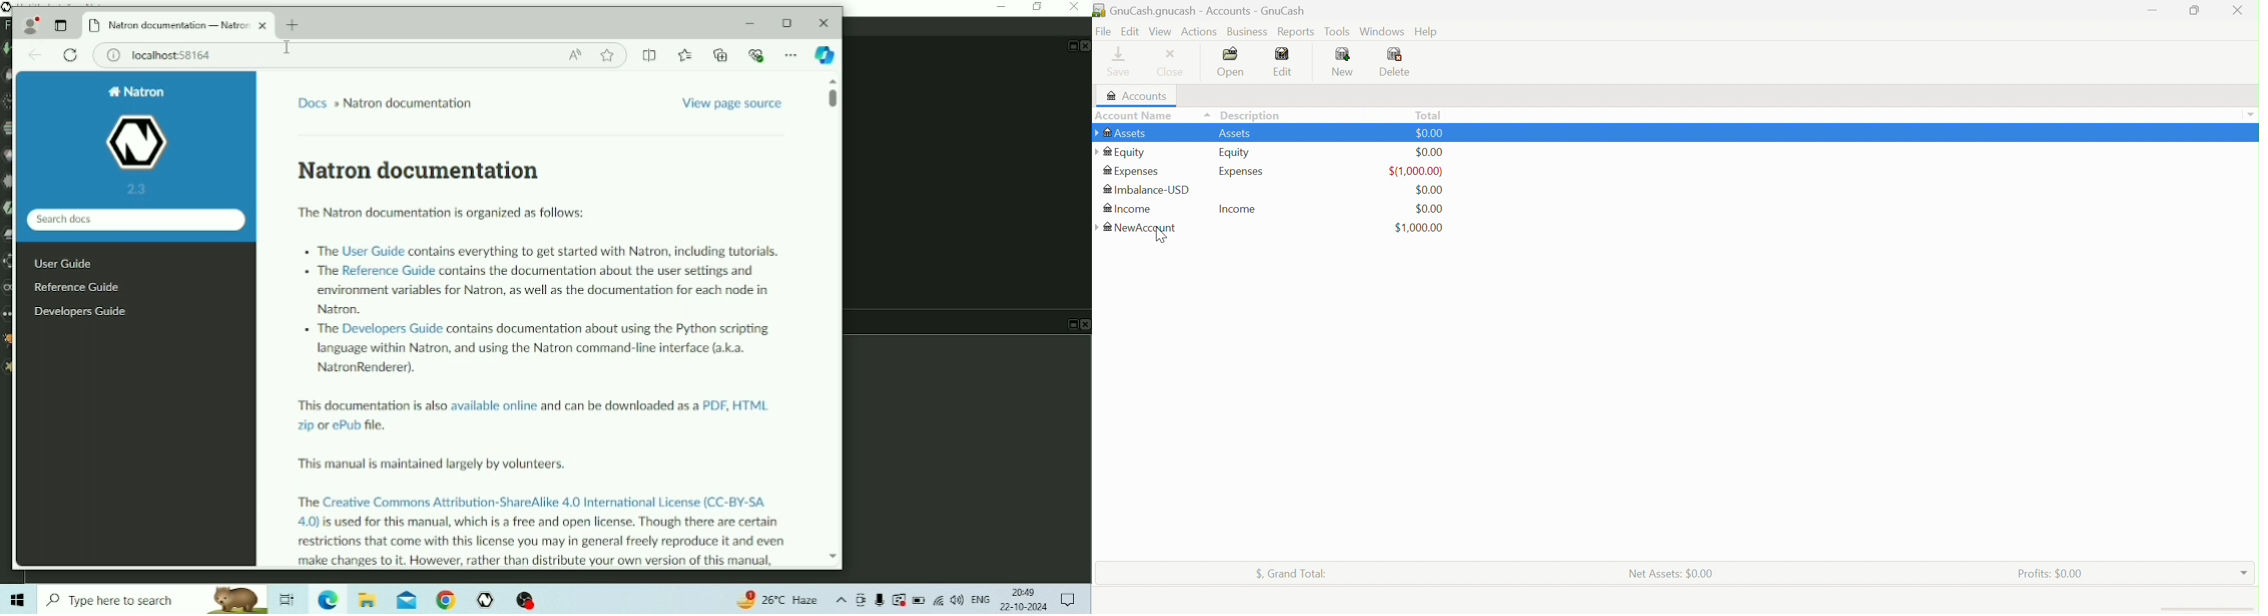 This screenshot has height=616, width=2268. Describe the element at coordinates (1242, 115) in the screenshot. I see `Description` at that location.